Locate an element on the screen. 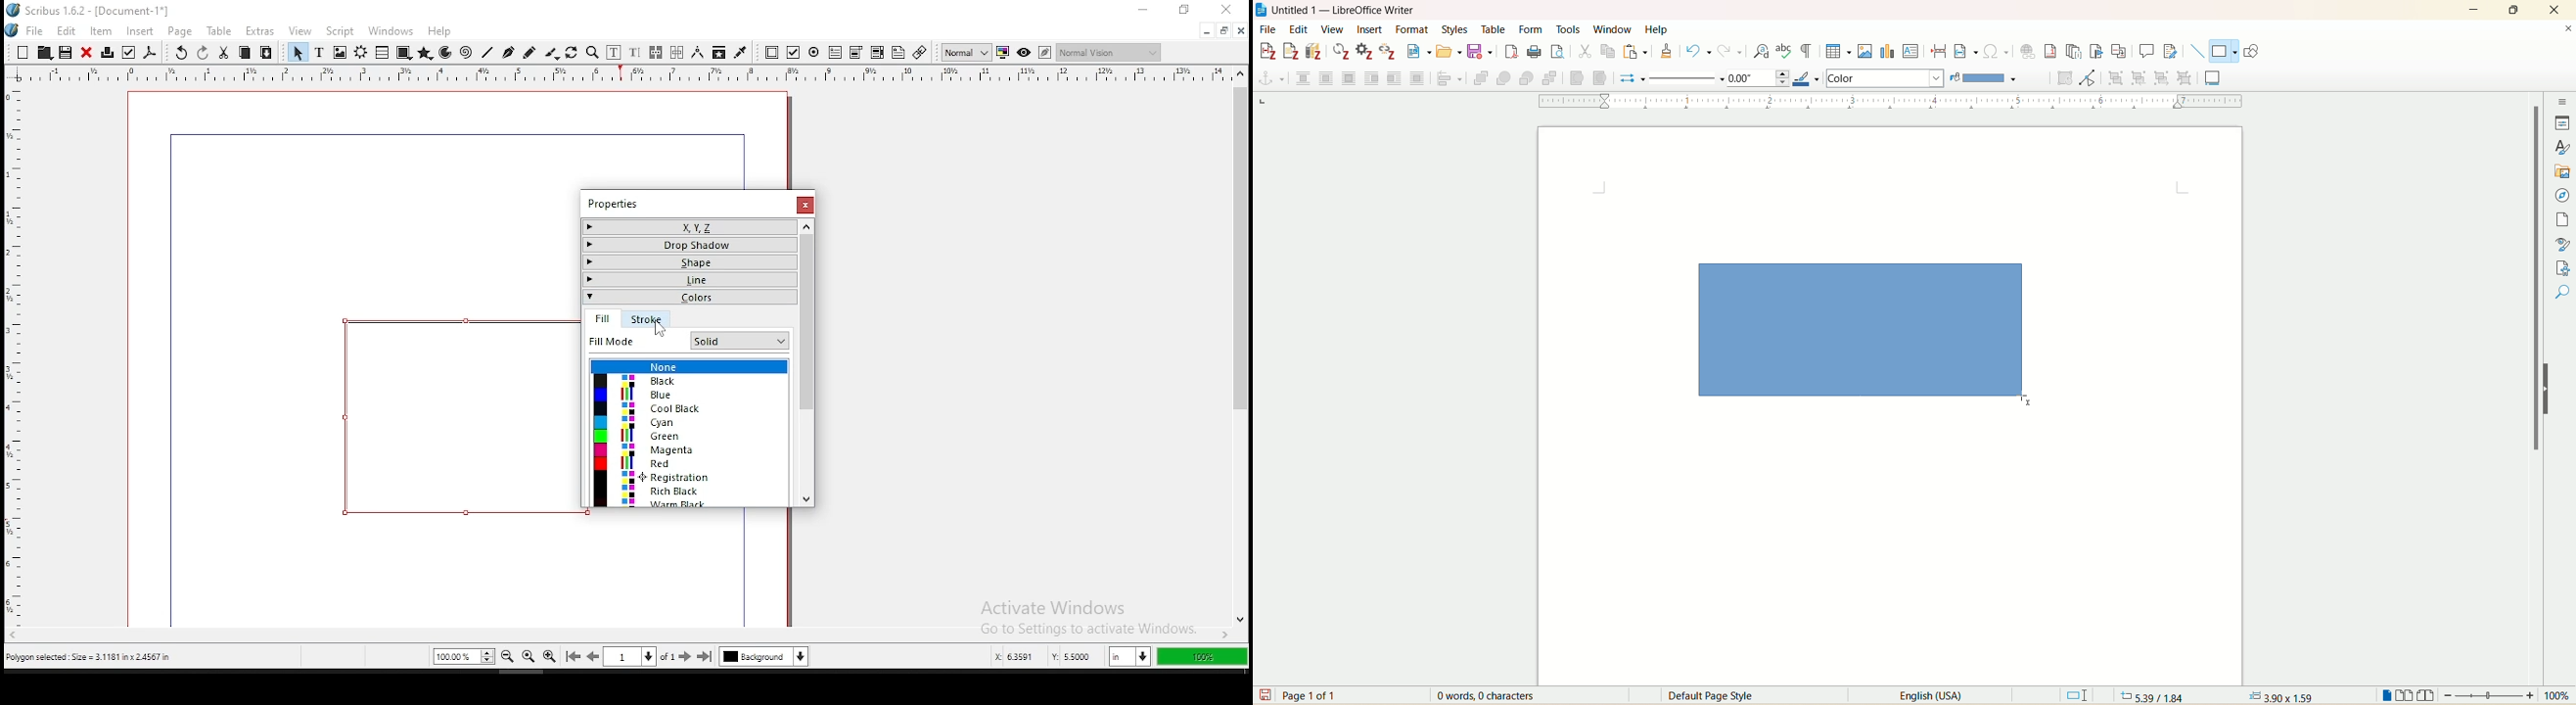 This screenshot has height=728, width=2576. save is located at coordinates (1482, 52).